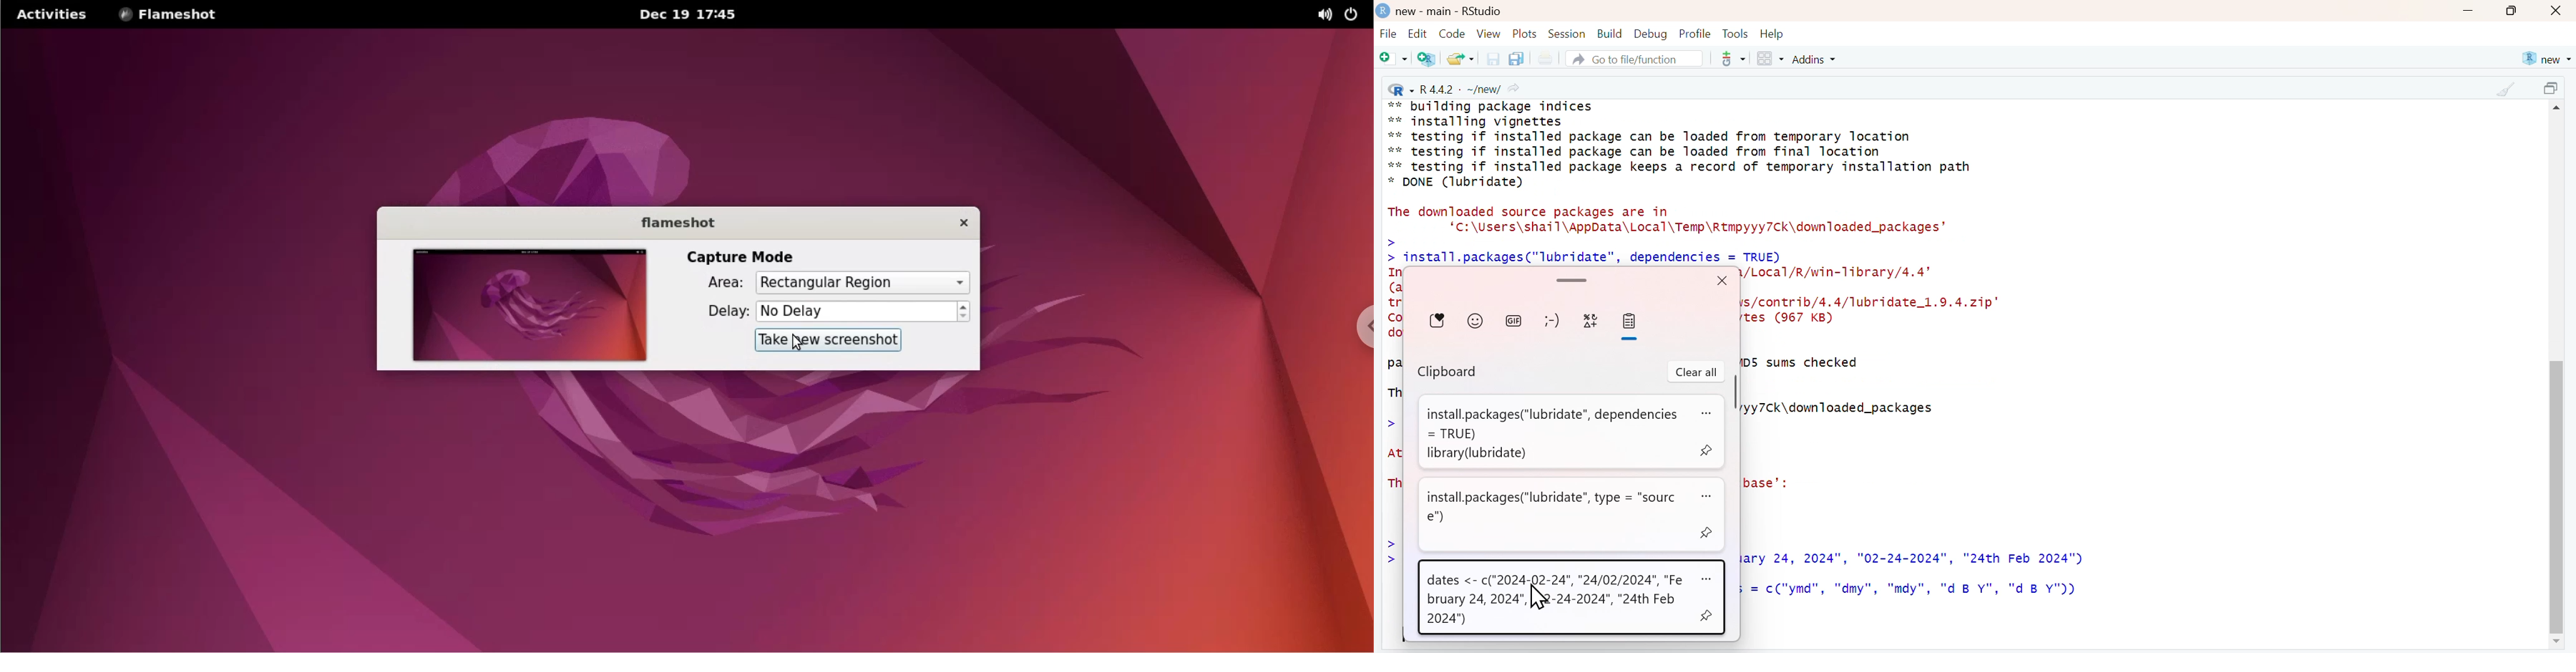  I want to click on Code, so click(1450, 33).